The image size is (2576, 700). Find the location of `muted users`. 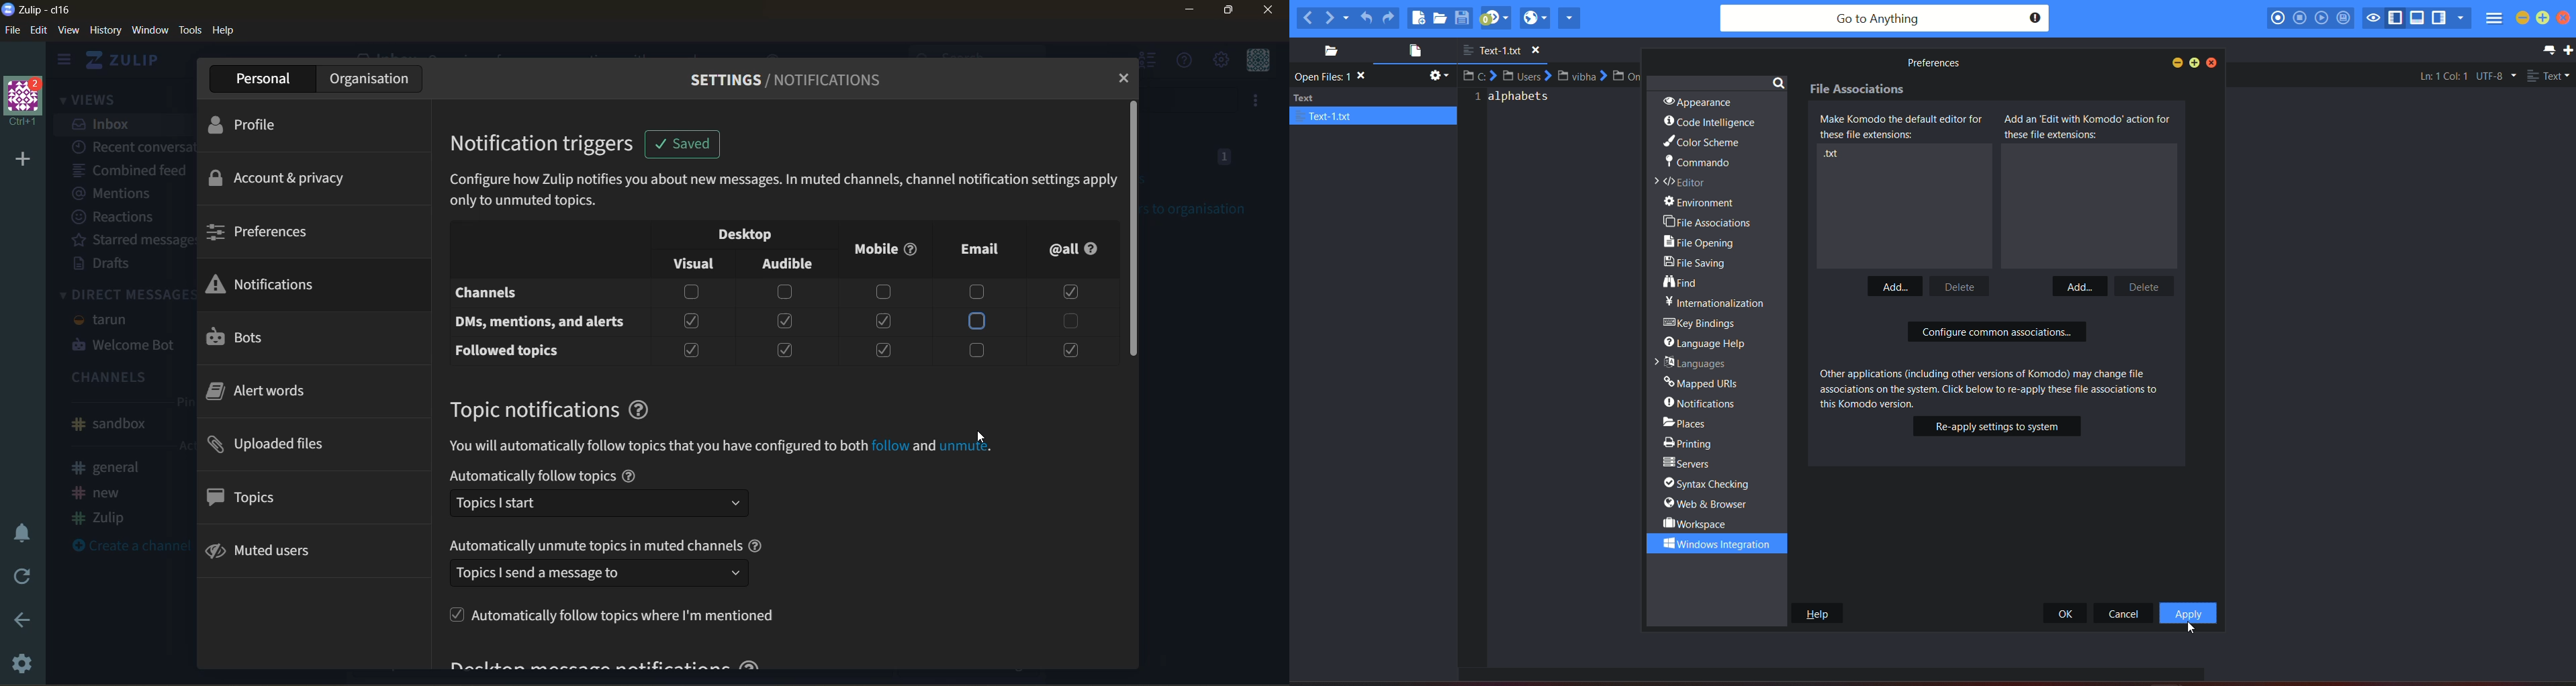

muted users is located at coordinates (273, 553).